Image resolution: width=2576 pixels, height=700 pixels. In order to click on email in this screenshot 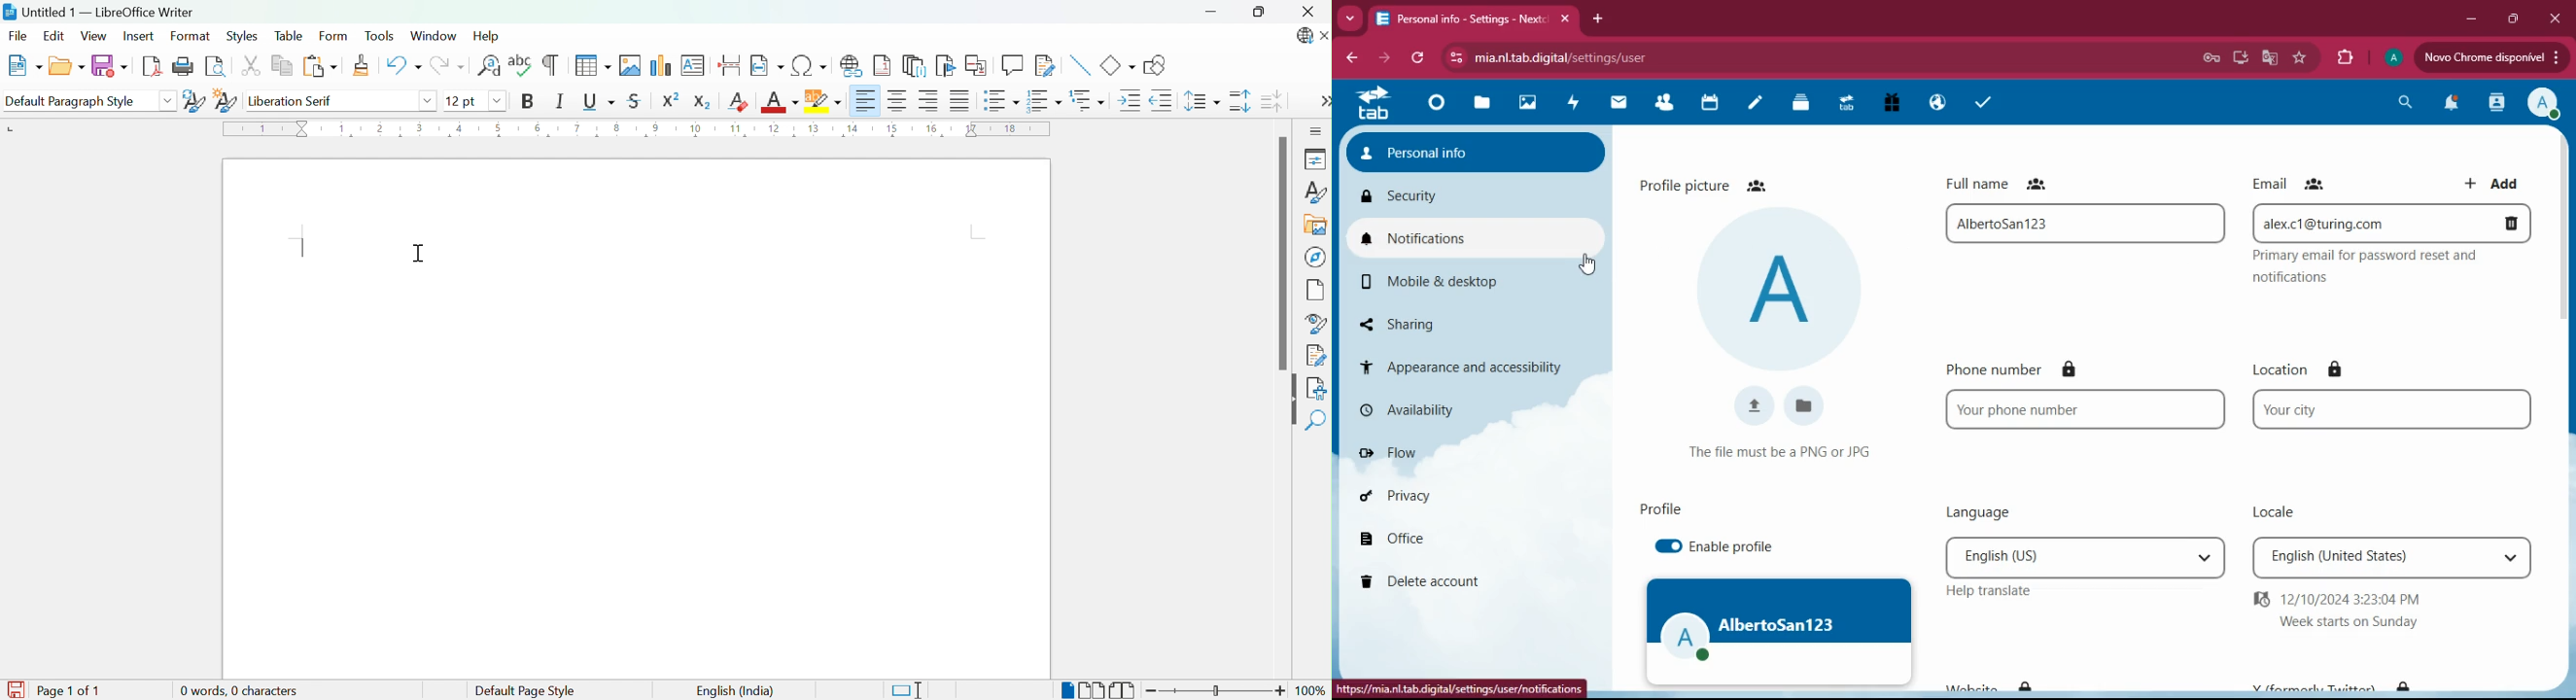, I will do `click(2393, 223)`.